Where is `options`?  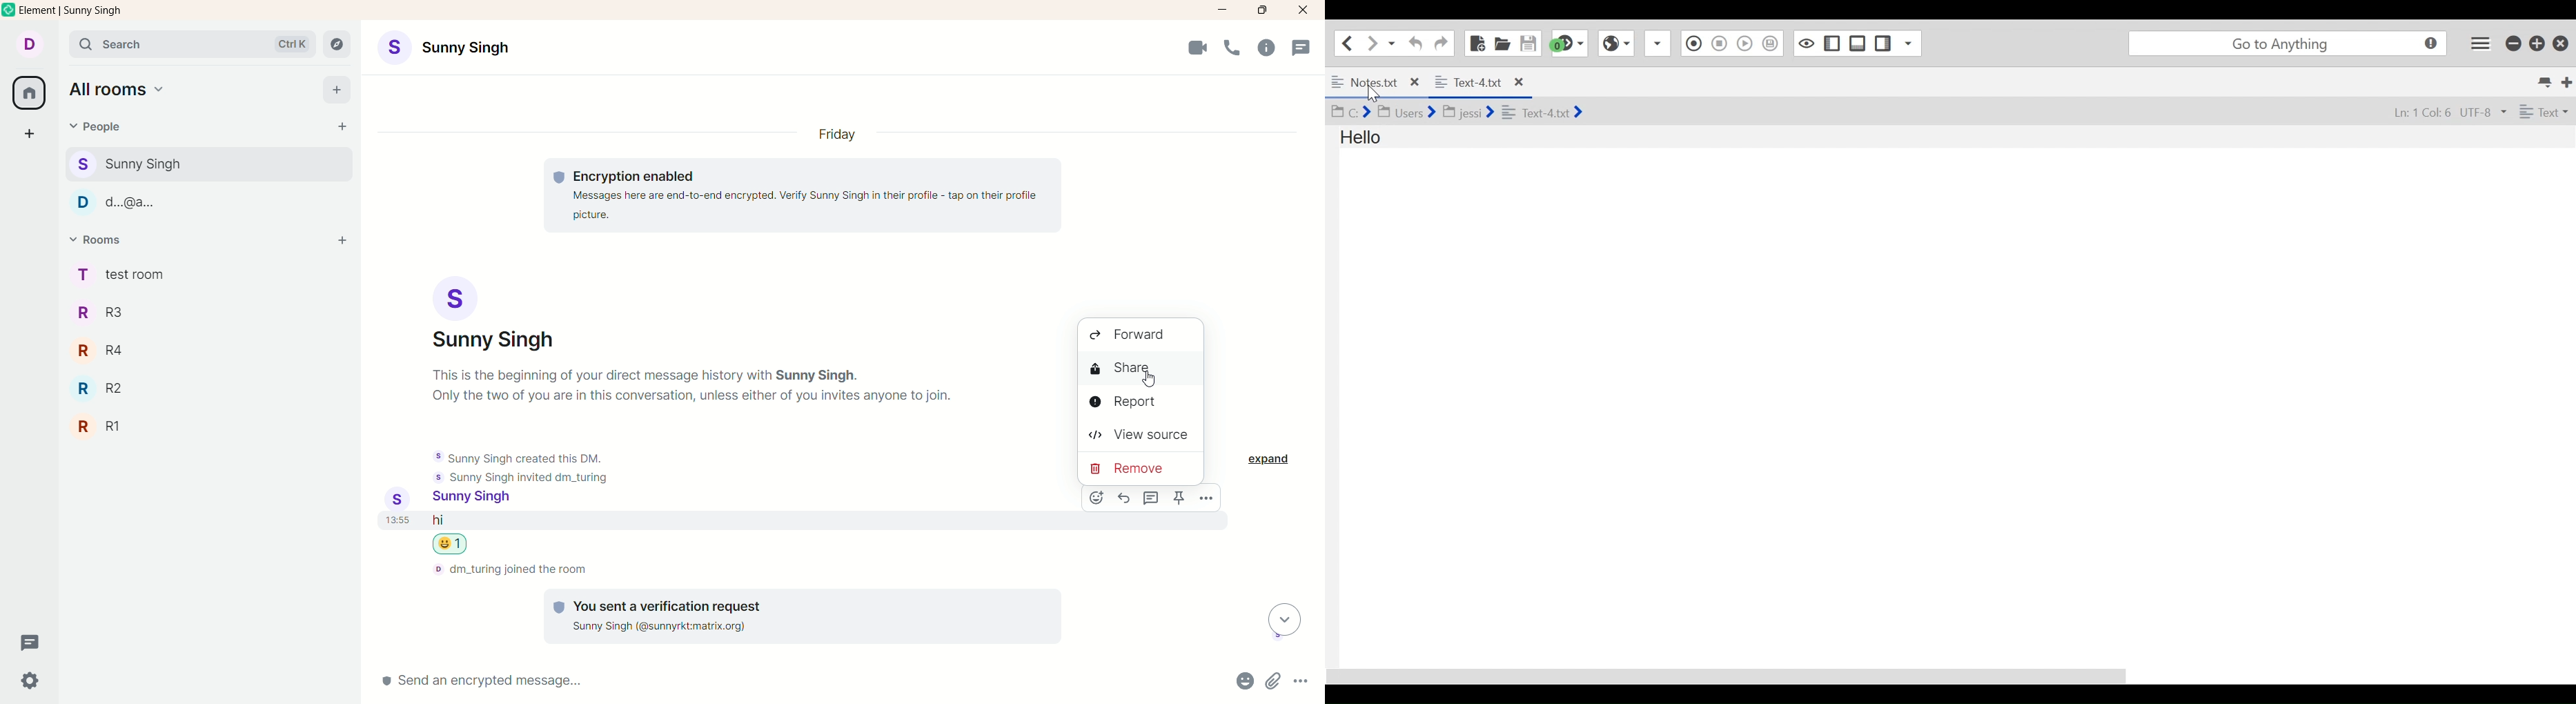 options is located at coordinates (1182, 498).